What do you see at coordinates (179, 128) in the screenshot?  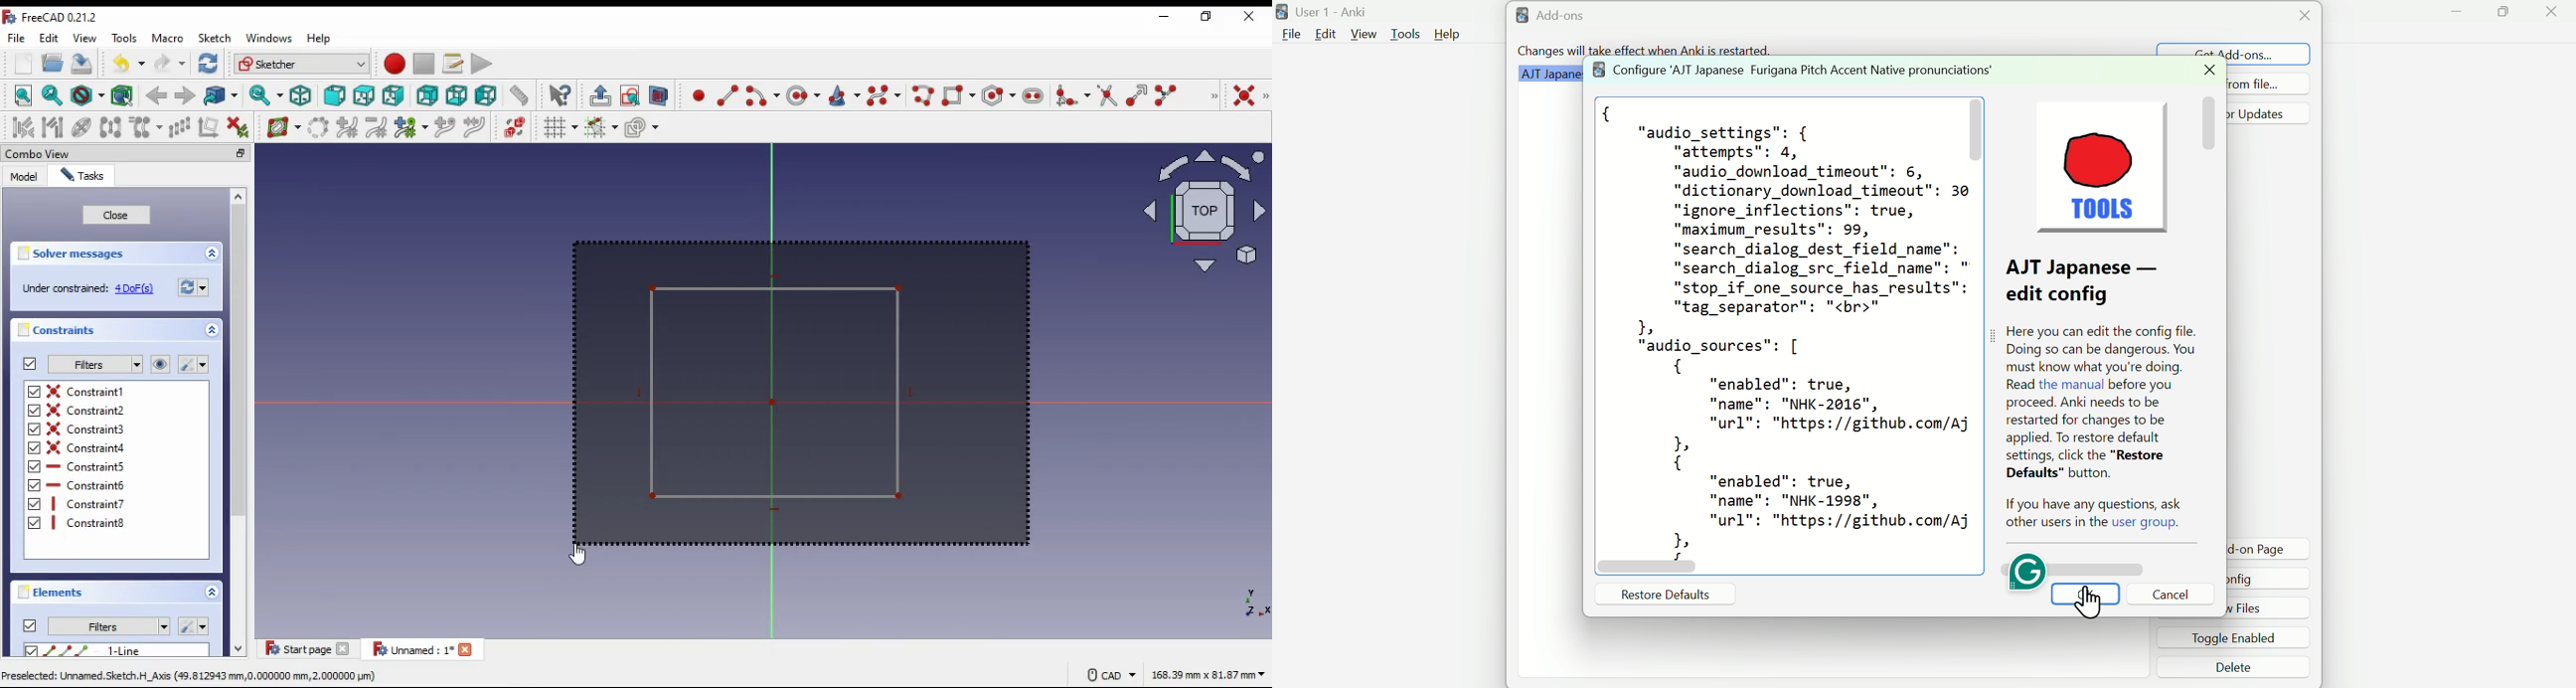 I see `rectangular array` at bounding box center [179, 128].